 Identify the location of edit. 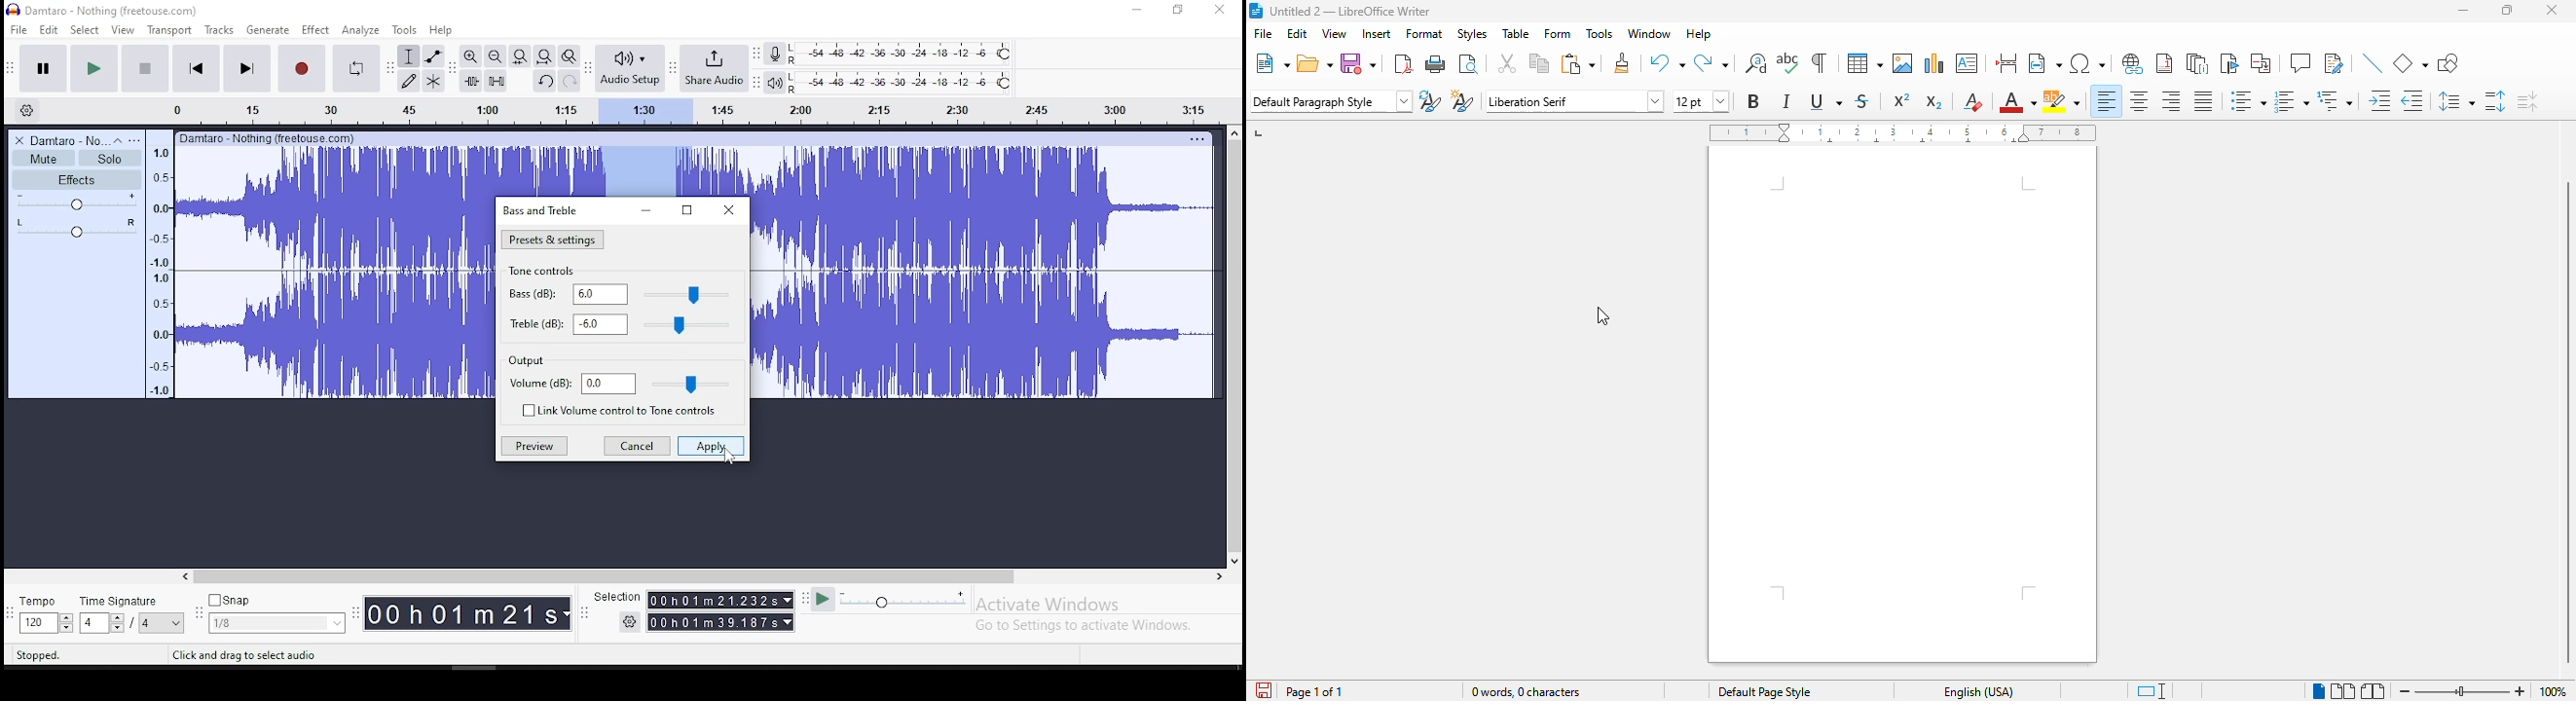
(1297, 33).